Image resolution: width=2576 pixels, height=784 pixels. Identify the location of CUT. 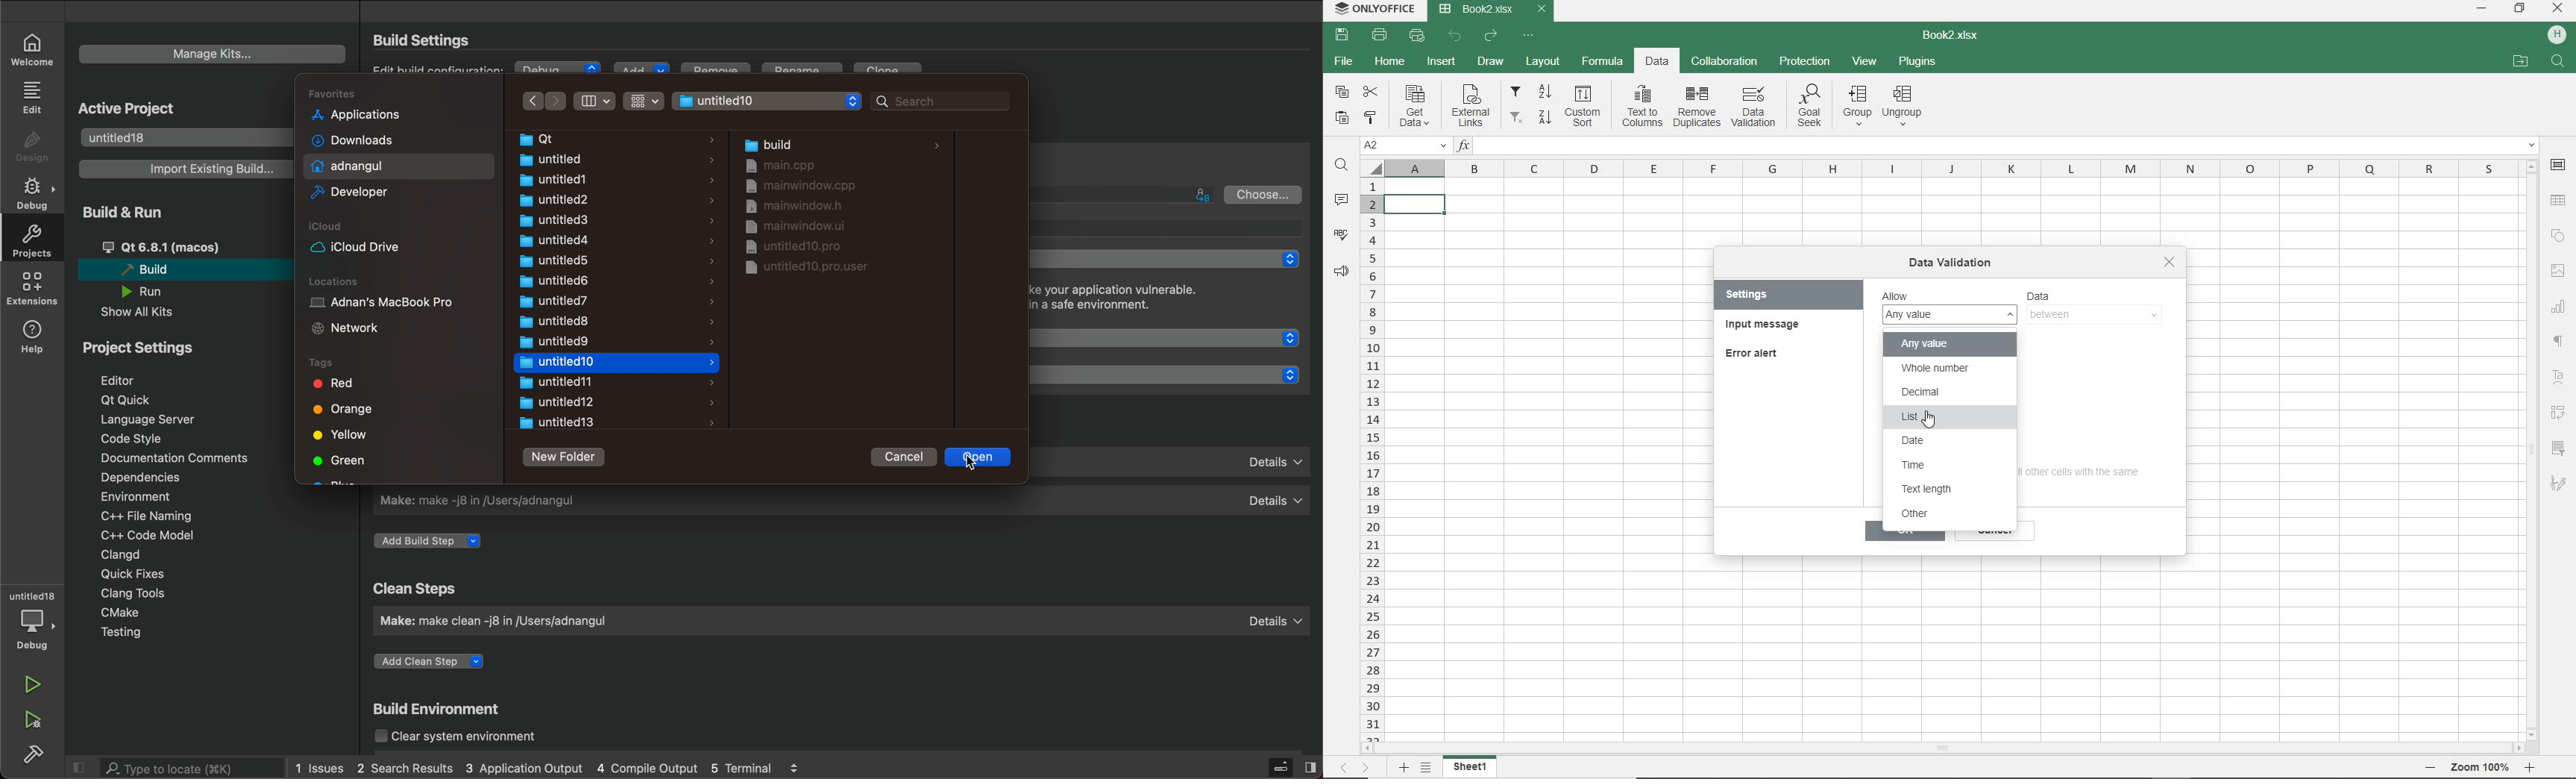
(1371, 93).